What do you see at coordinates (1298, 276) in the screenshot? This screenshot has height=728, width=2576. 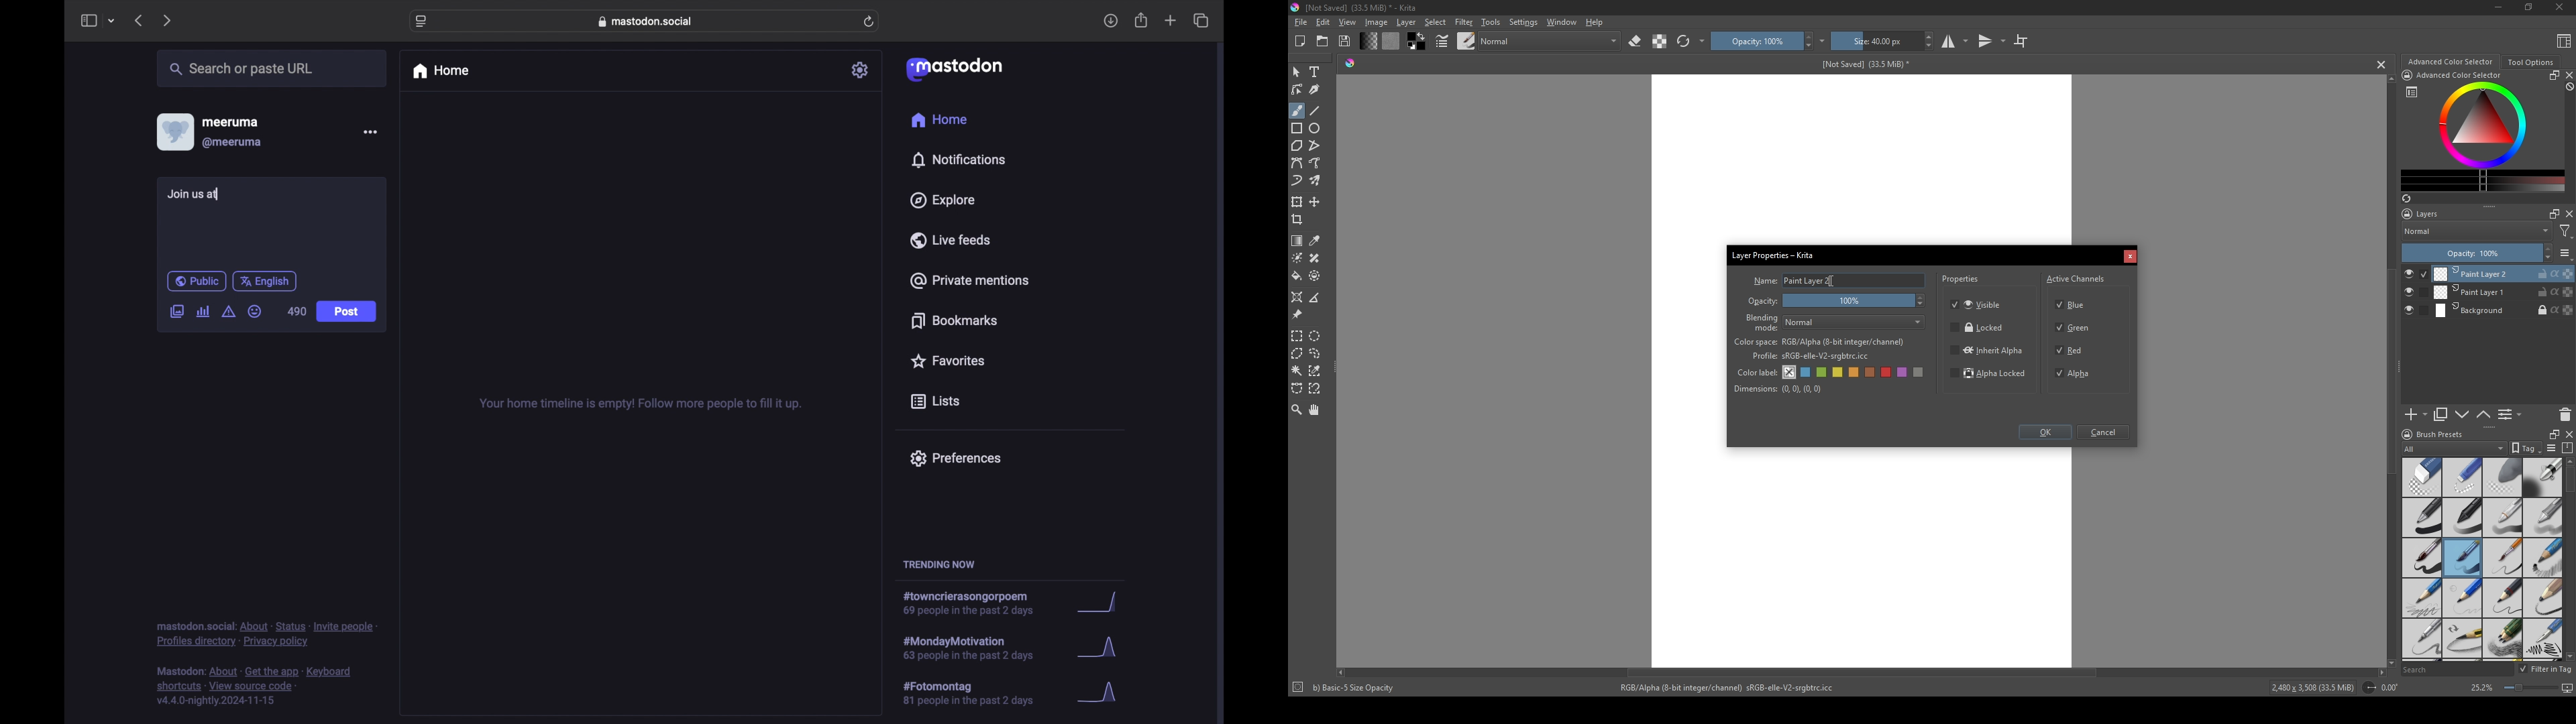 I see `bucket fill` at bounding box center [1298, 276].